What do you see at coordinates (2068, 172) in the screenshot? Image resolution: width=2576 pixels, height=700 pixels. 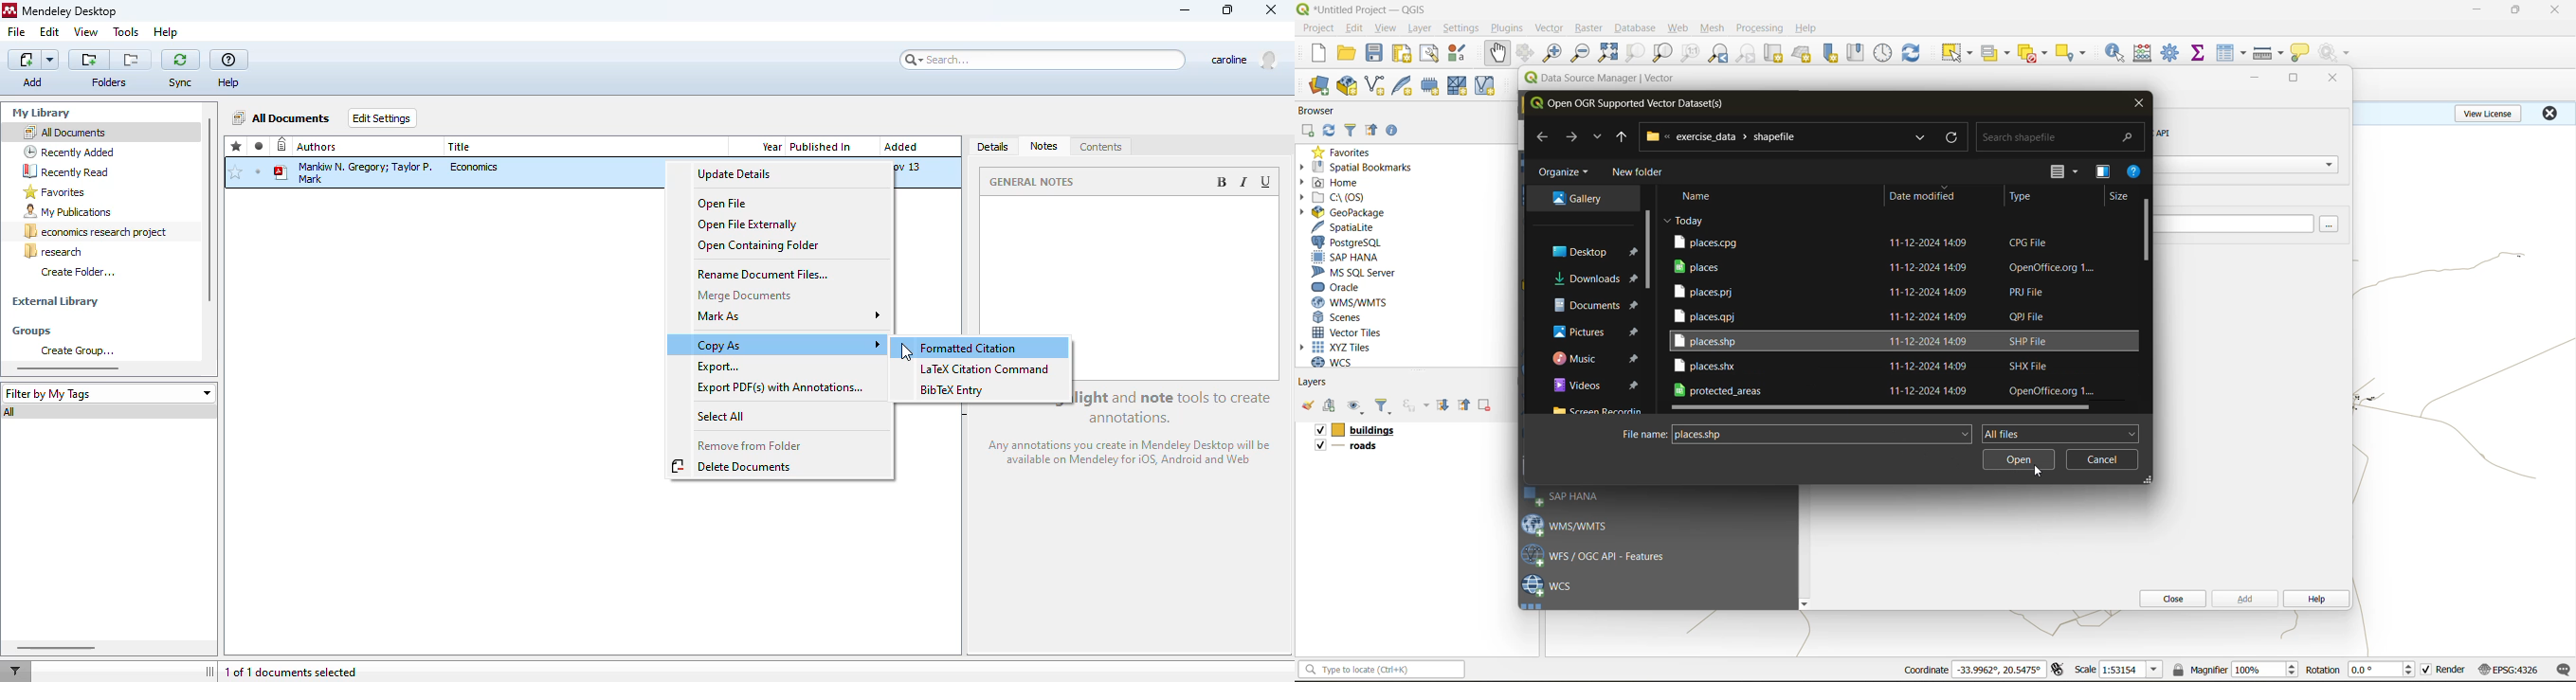 I see `more options` at bounding box center [2068, 172].